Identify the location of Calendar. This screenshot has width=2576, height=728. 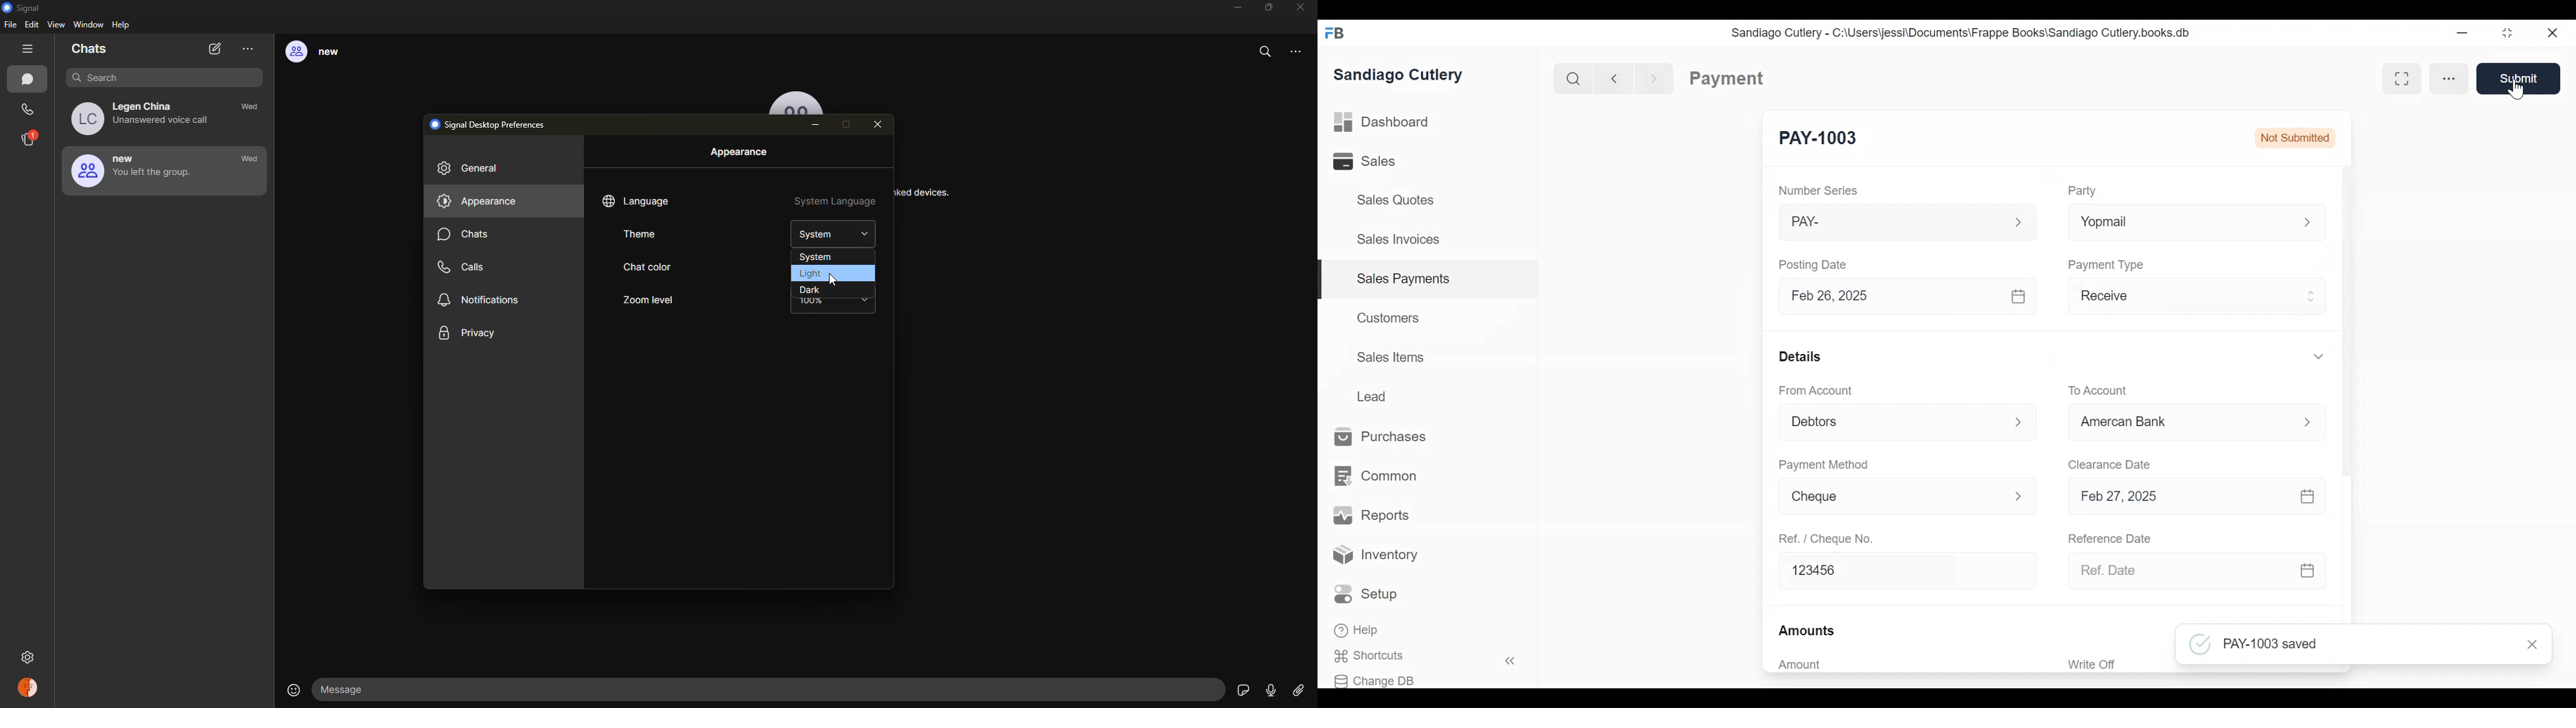
(2310, 496).